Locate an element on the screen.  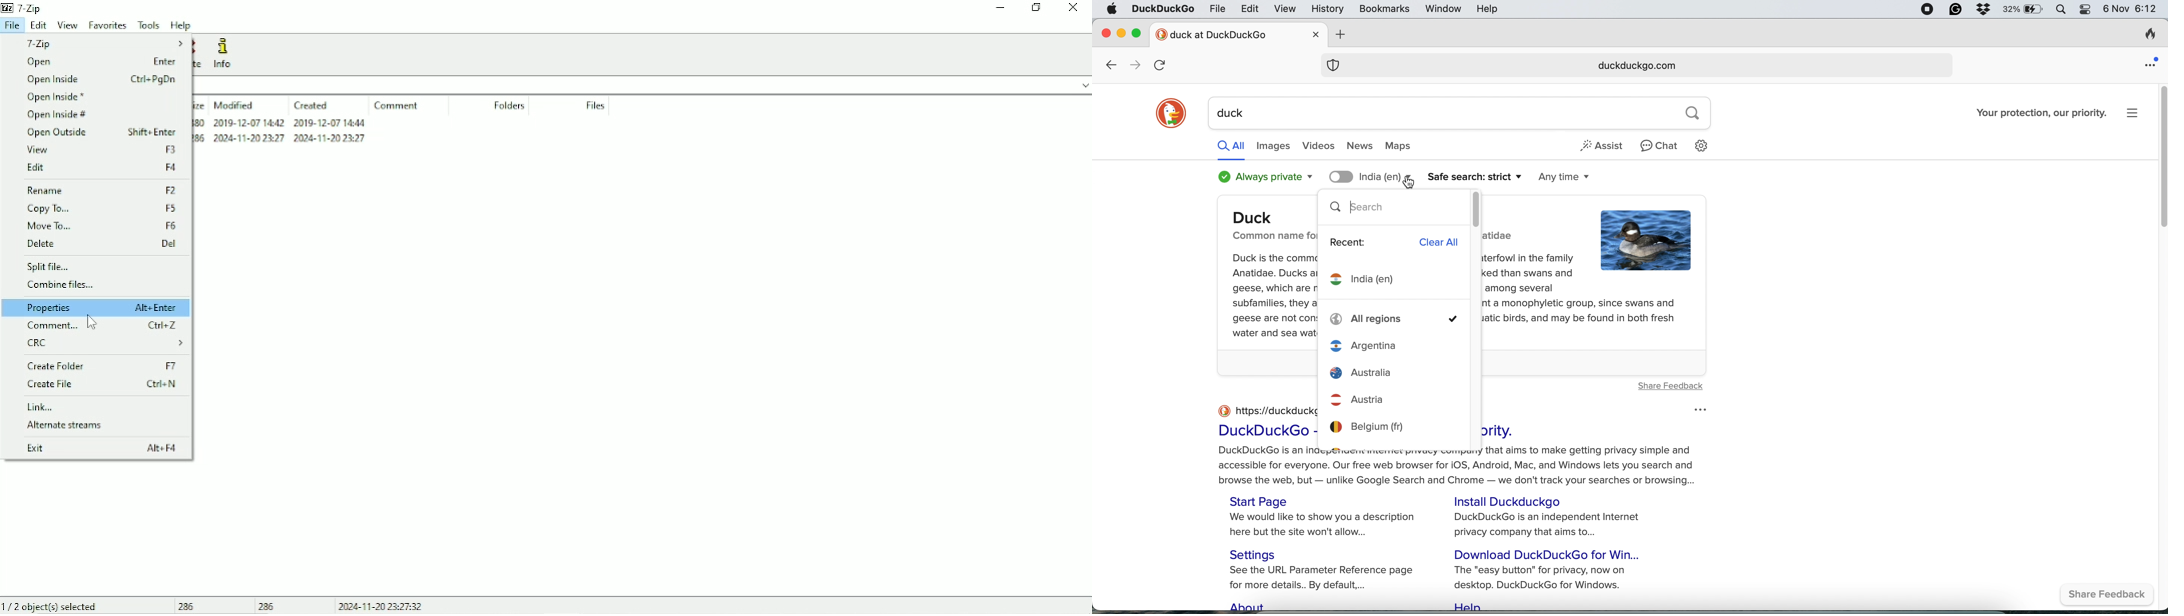
File location is located at coordinates (642, 85).